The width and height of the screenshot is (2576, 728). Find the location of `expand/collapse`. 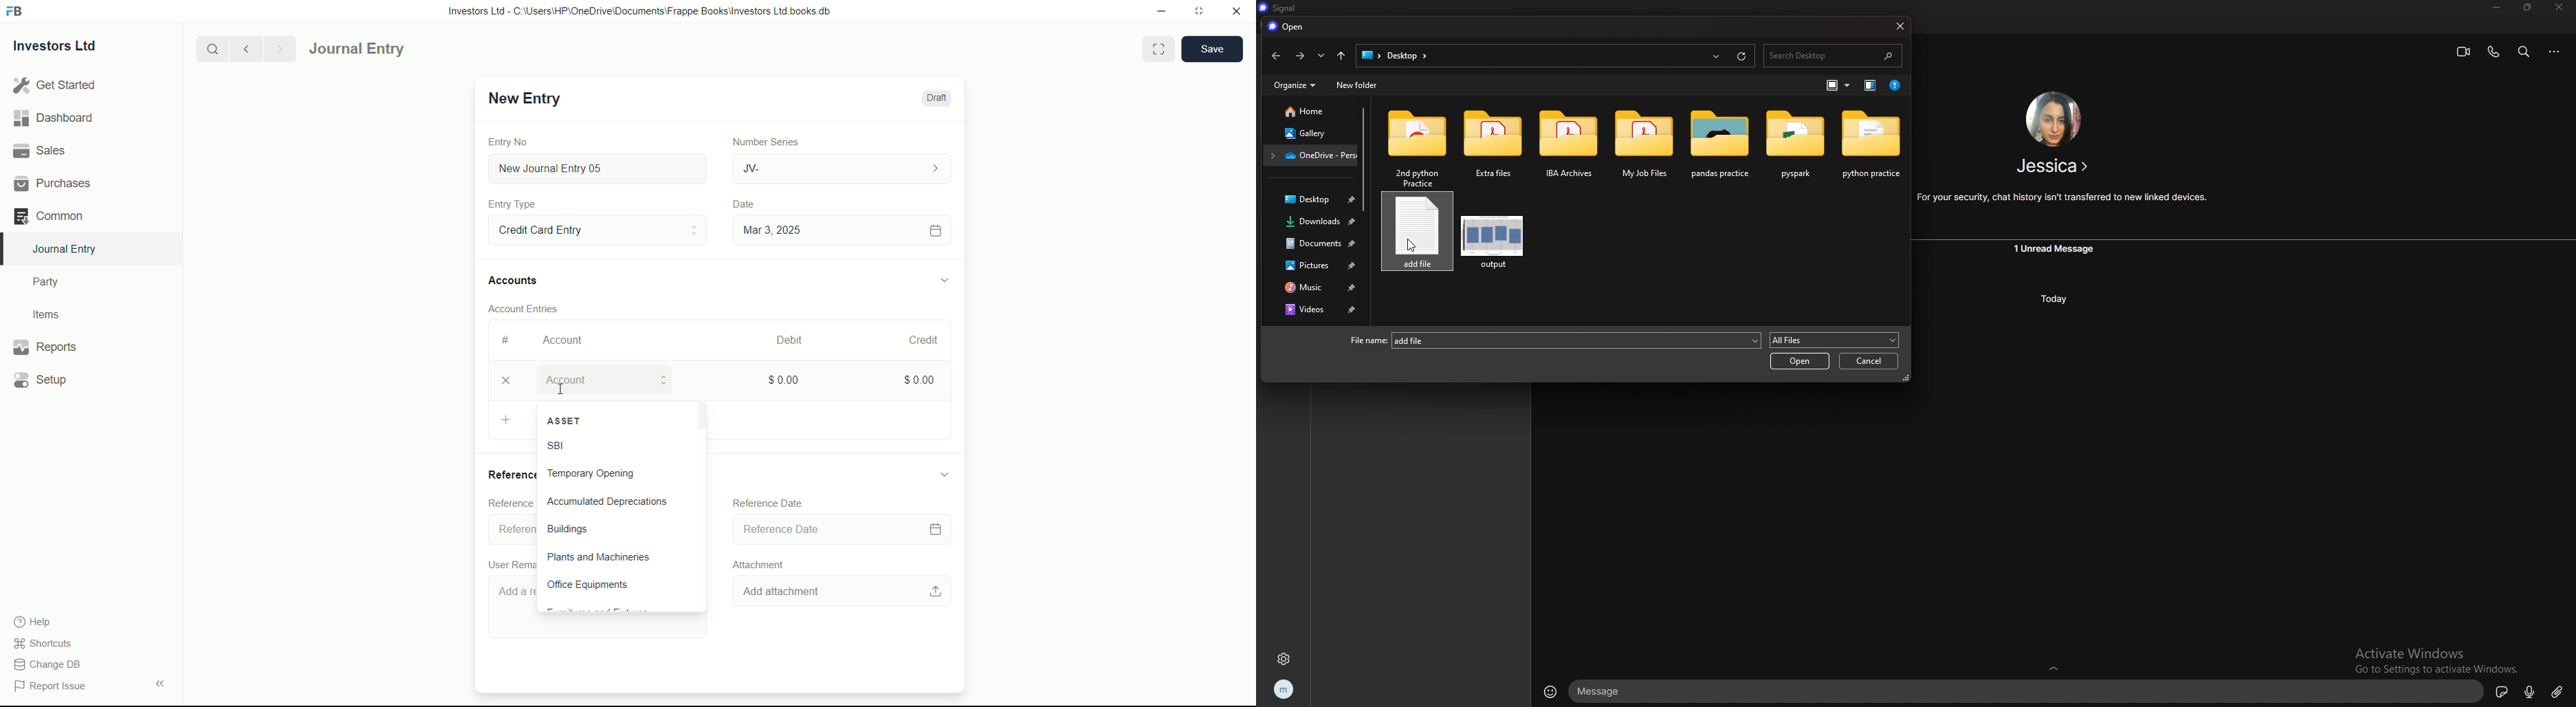

expand/collapse is located at coordinates (944, 474).